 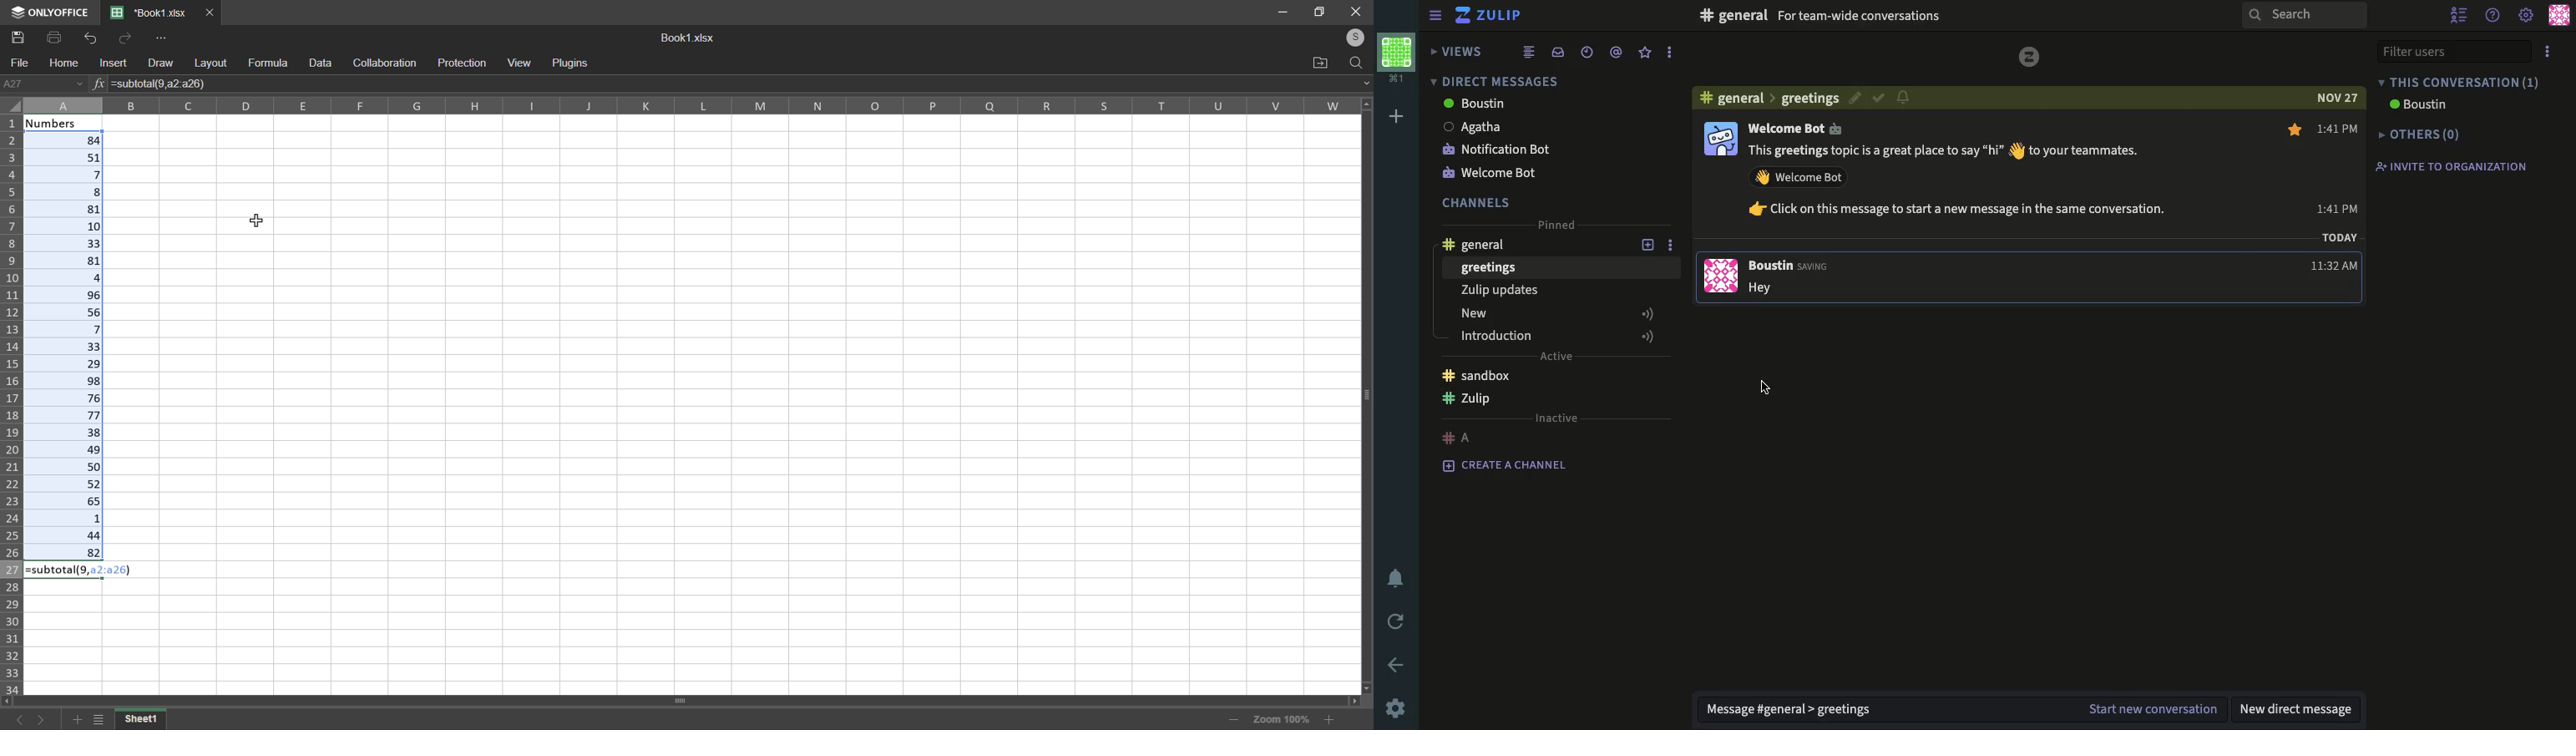 What do you see at coordinates (2154, 707) in the screenshot?
I see `start new conversation` at bounding box center [2154, 707].